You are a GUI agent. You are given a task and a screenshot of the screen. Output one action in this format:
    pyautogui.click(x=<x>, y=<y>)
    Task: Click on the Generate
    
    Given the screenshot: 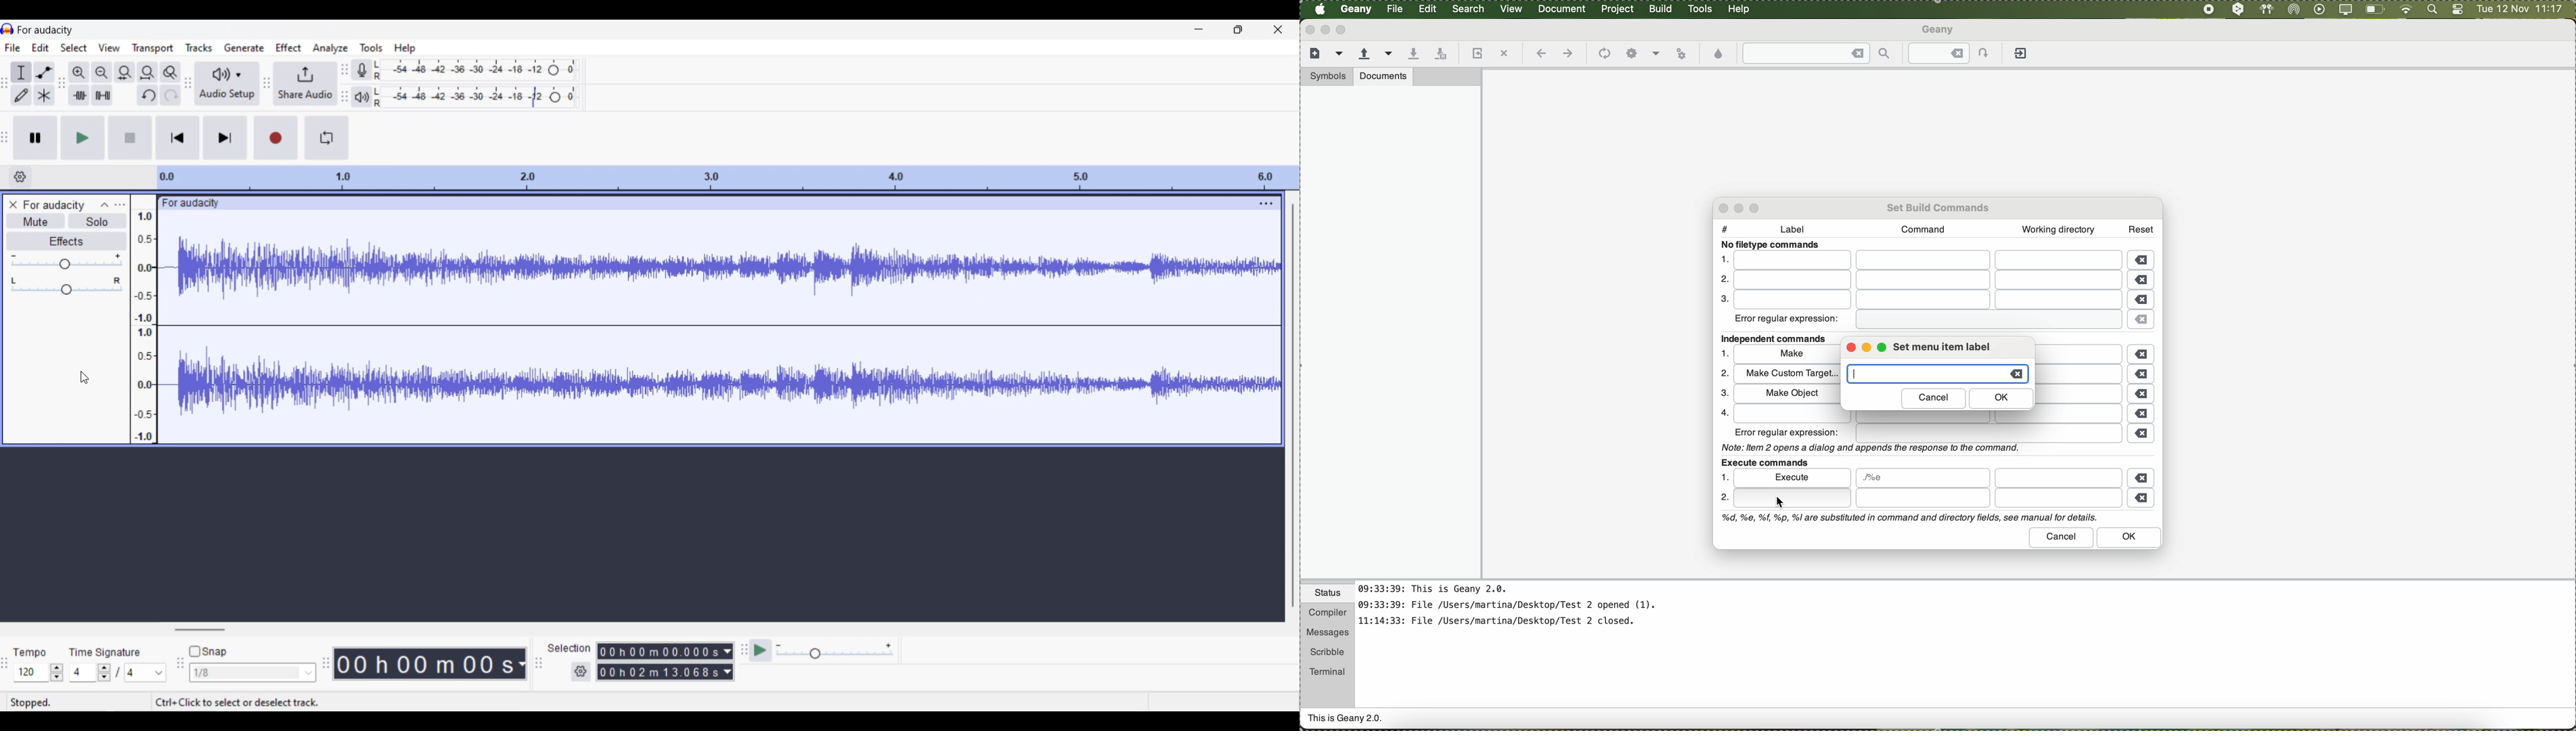 What is the action you would take?
    pyautogui.click(x=244, y=47)
    